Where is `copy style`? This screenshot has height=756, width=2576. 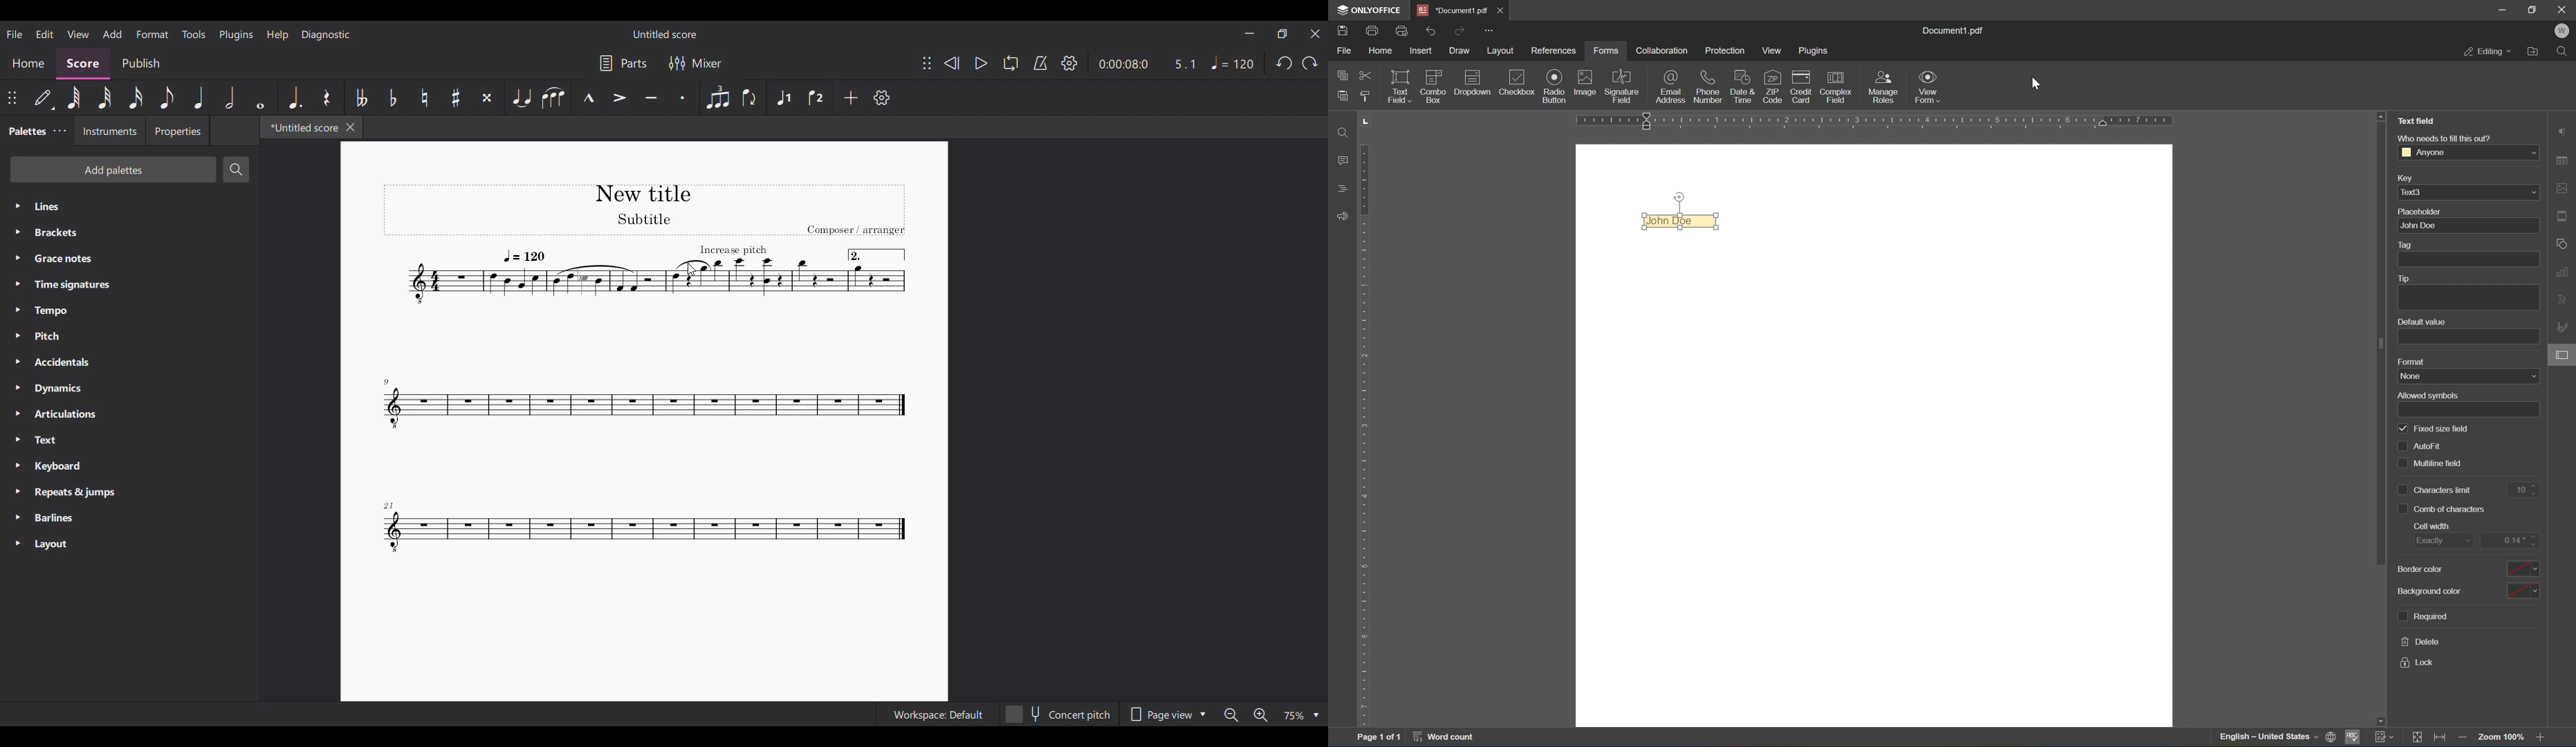
copy style is located at coordinates (1365, 96).